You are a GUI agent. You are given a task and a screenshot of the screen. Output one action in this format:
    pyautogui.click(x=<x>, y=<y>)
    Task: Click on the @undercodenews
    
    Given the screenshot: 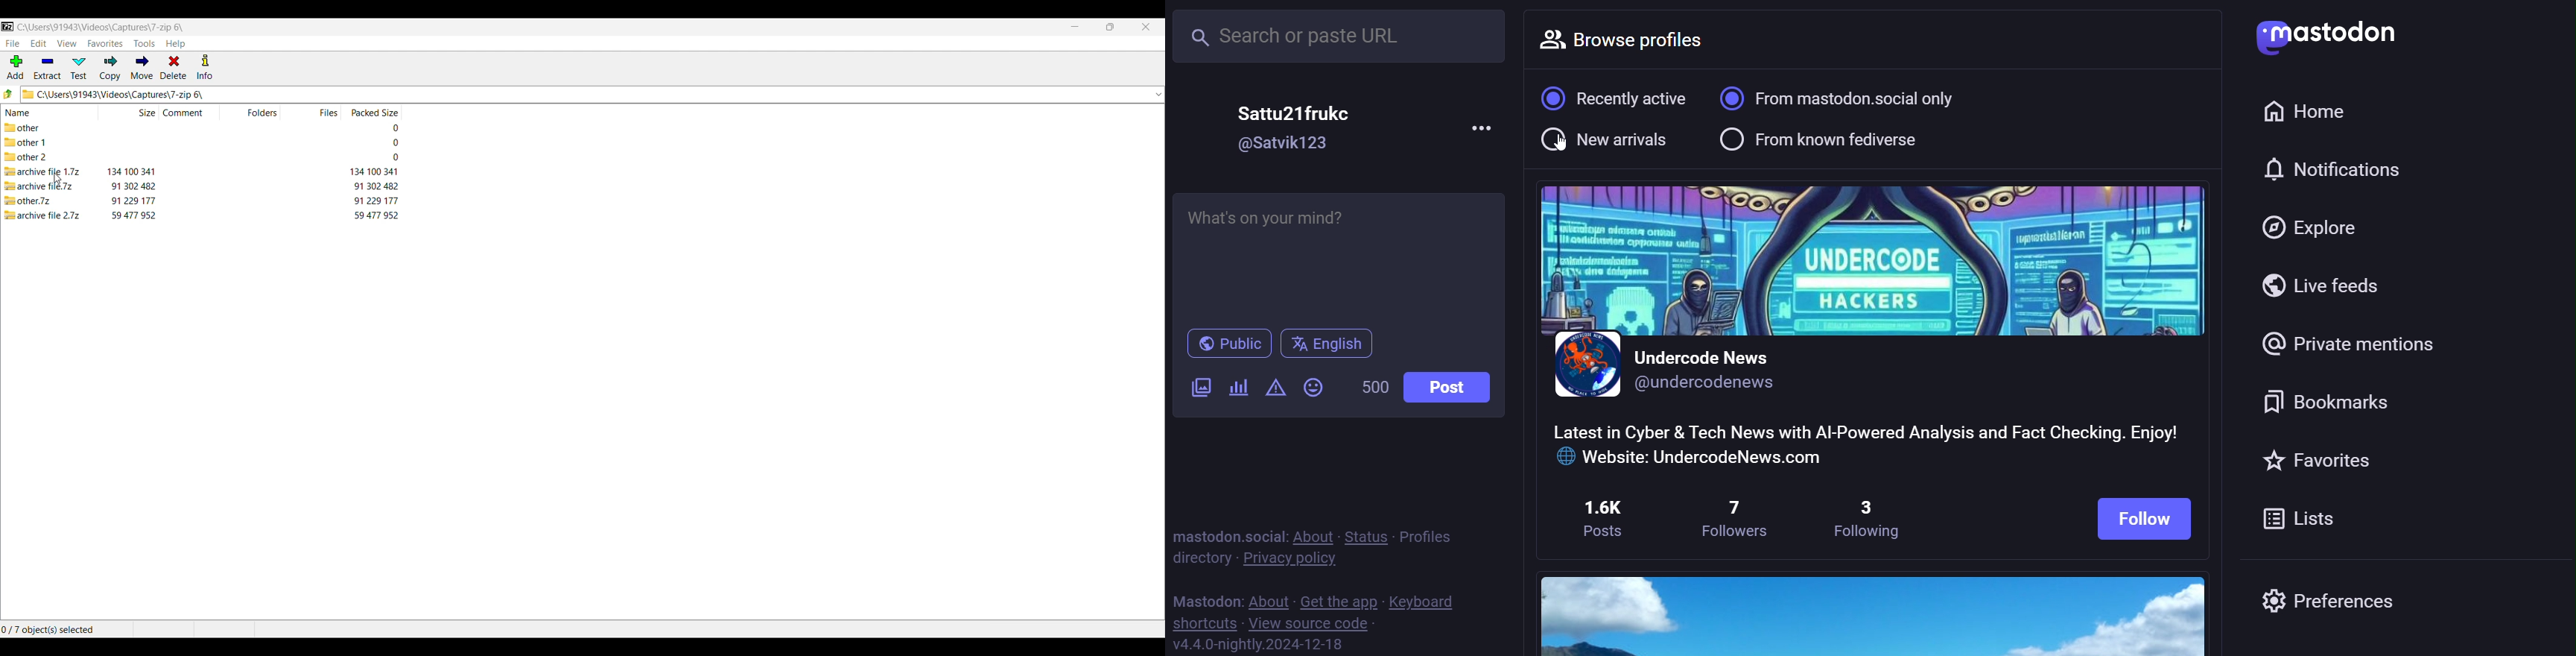 What is the action you would take?
    pyautogui.click(x=1713, y=388)
    